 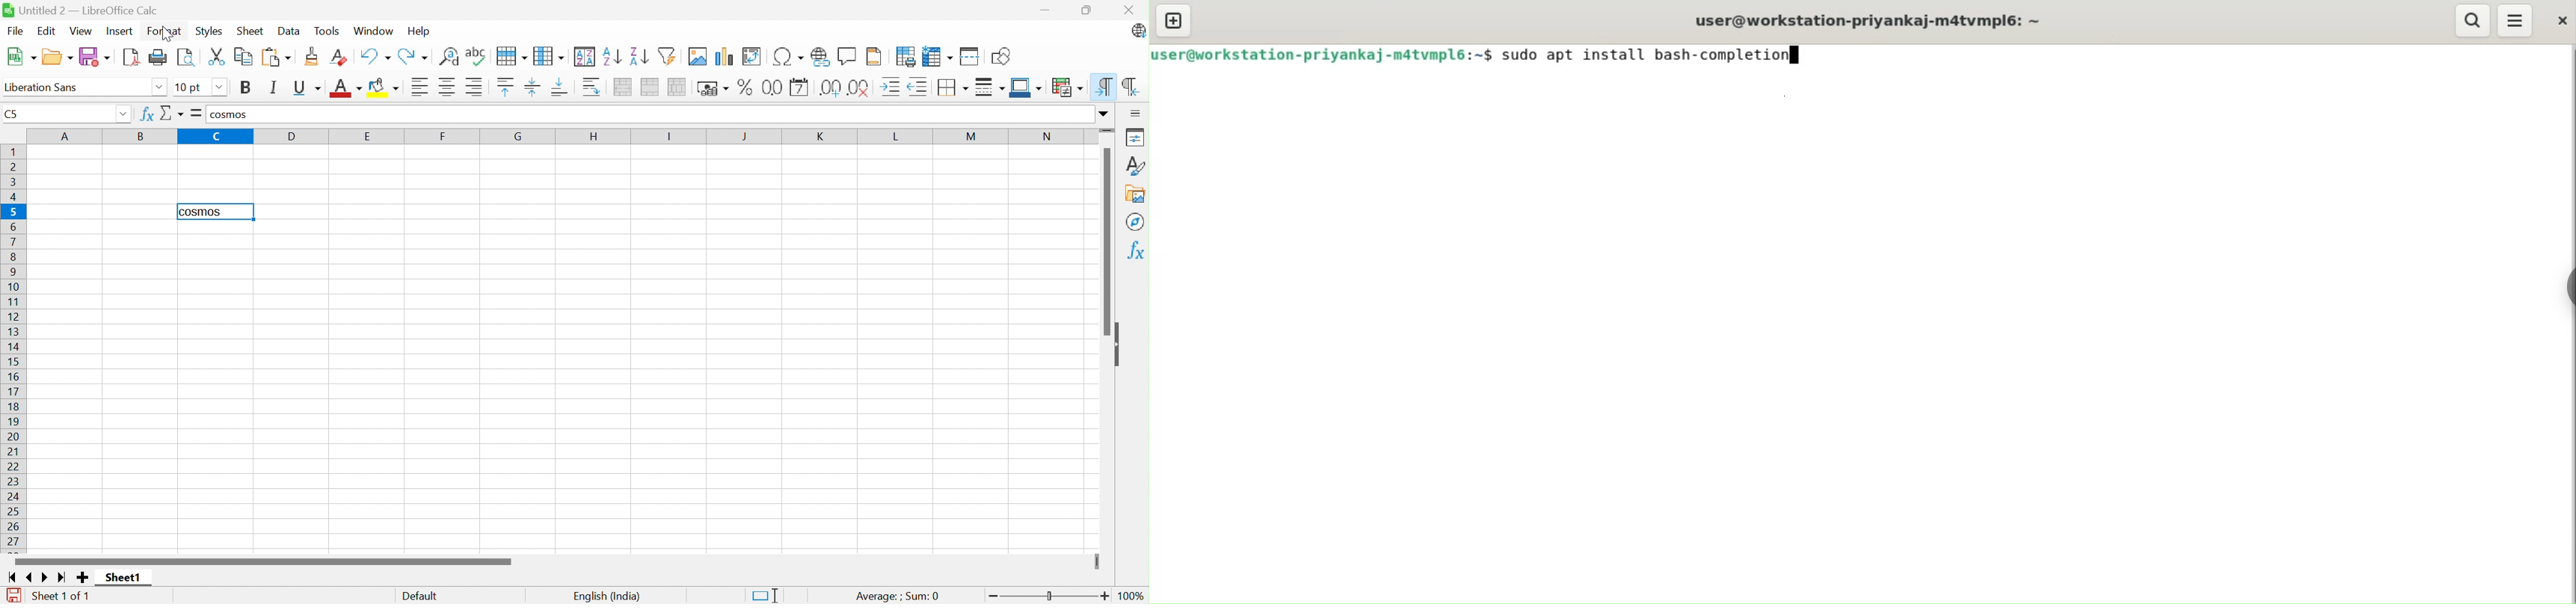 What do you see at coordinates (61, 579) in the screenshot?
I see `Scroll to last sheet` at bounding box center [61, 579].